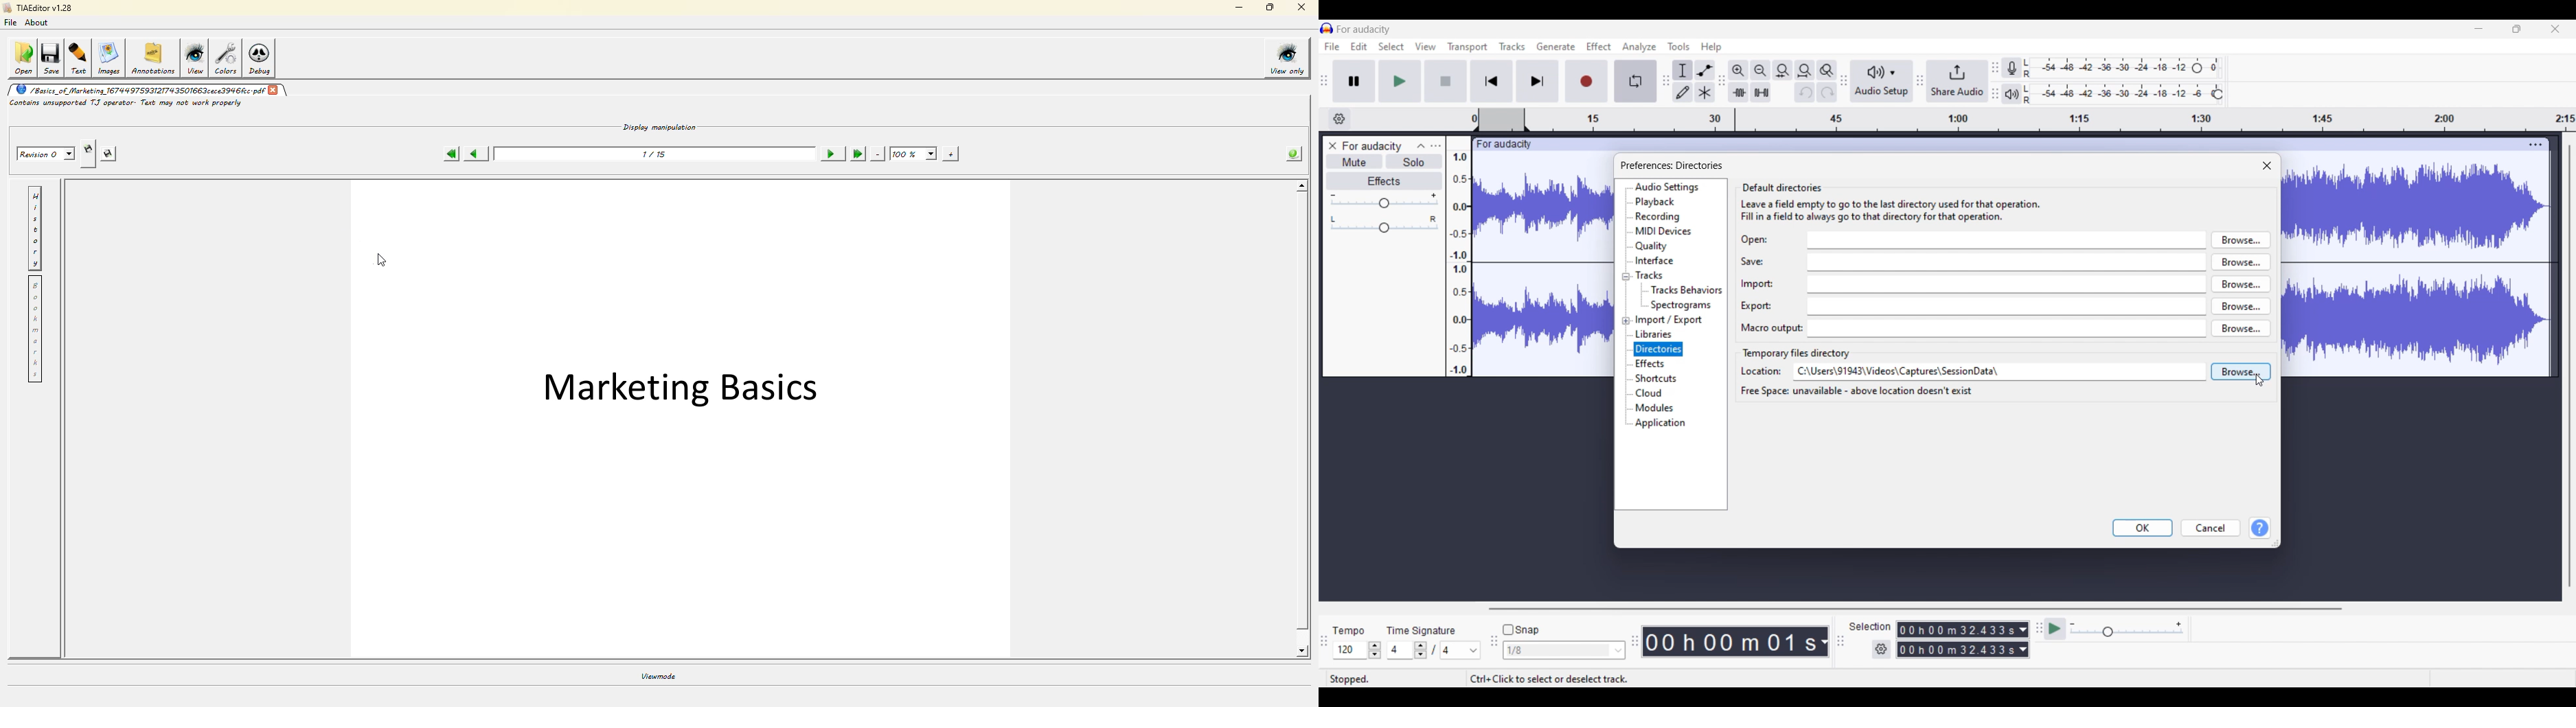 This screenshot has height=728, width=2576. I want to click on Stop, so click(1446, 81).